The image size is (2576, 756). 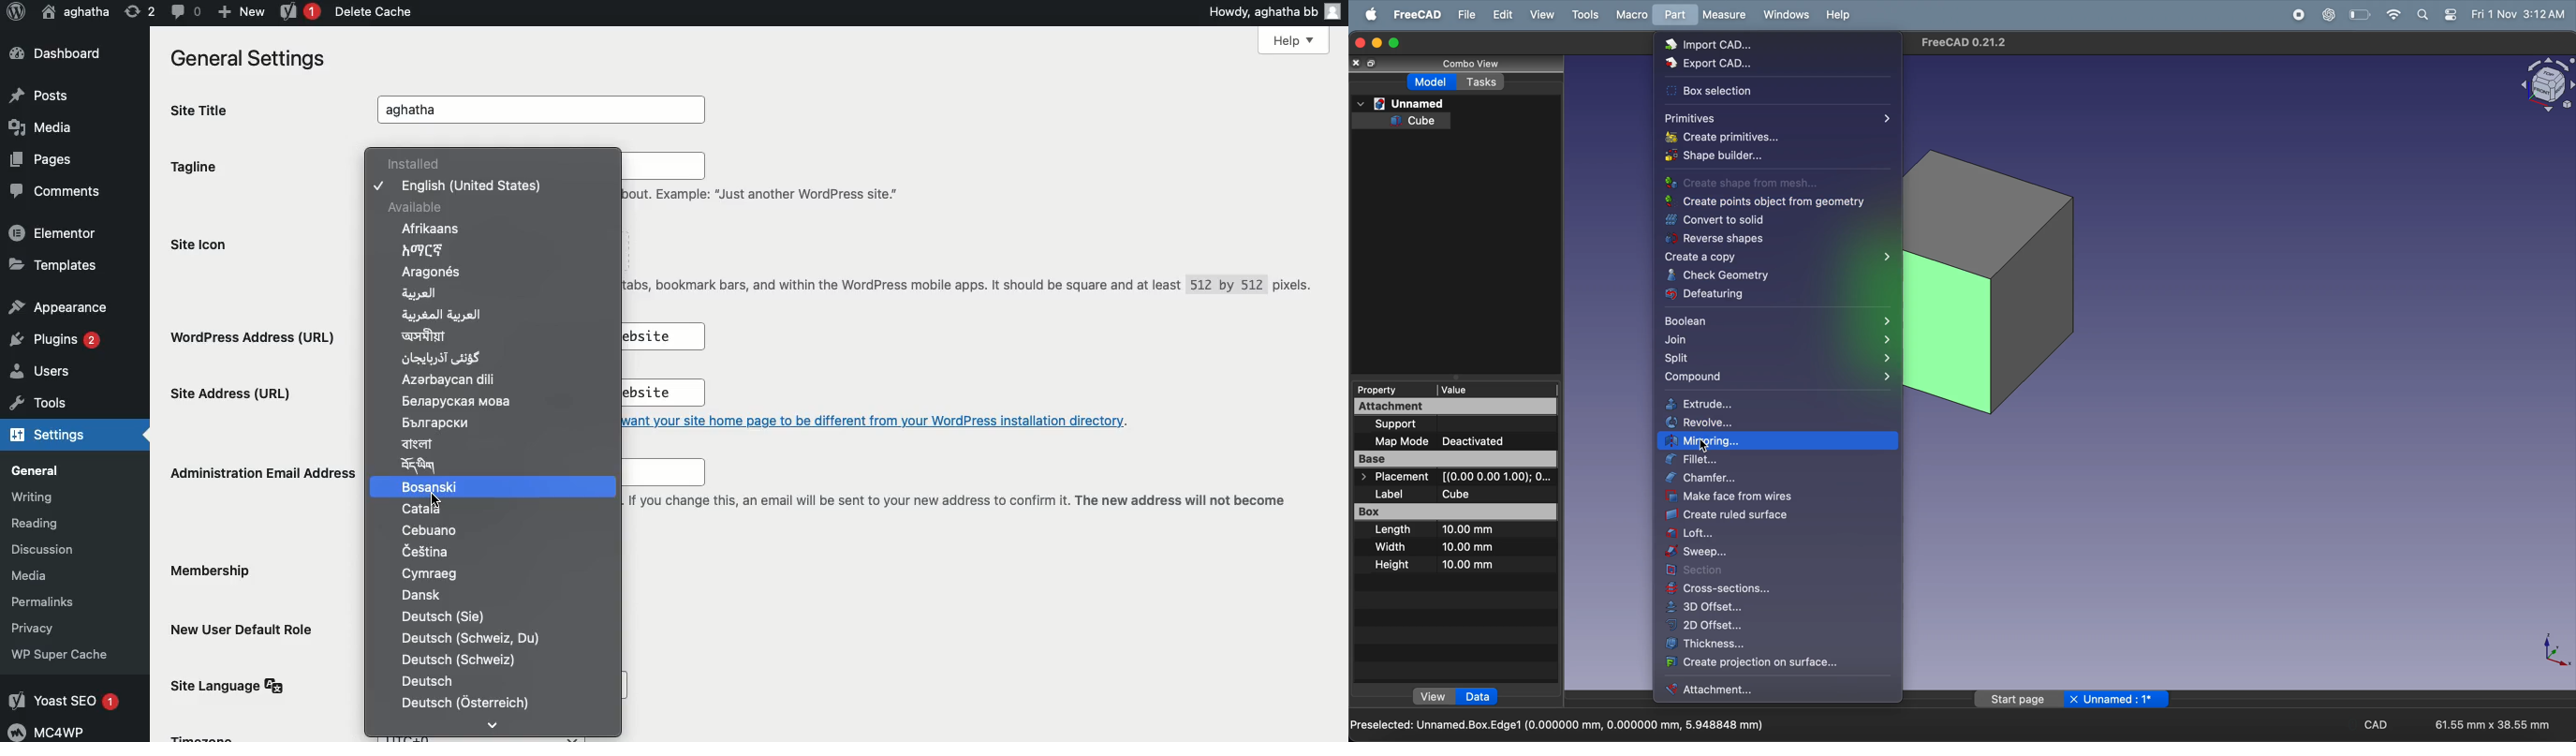 What do you see at coordinates (1837, 15) in the screenshot?
I see `help` at bounding box center [1837, 15].